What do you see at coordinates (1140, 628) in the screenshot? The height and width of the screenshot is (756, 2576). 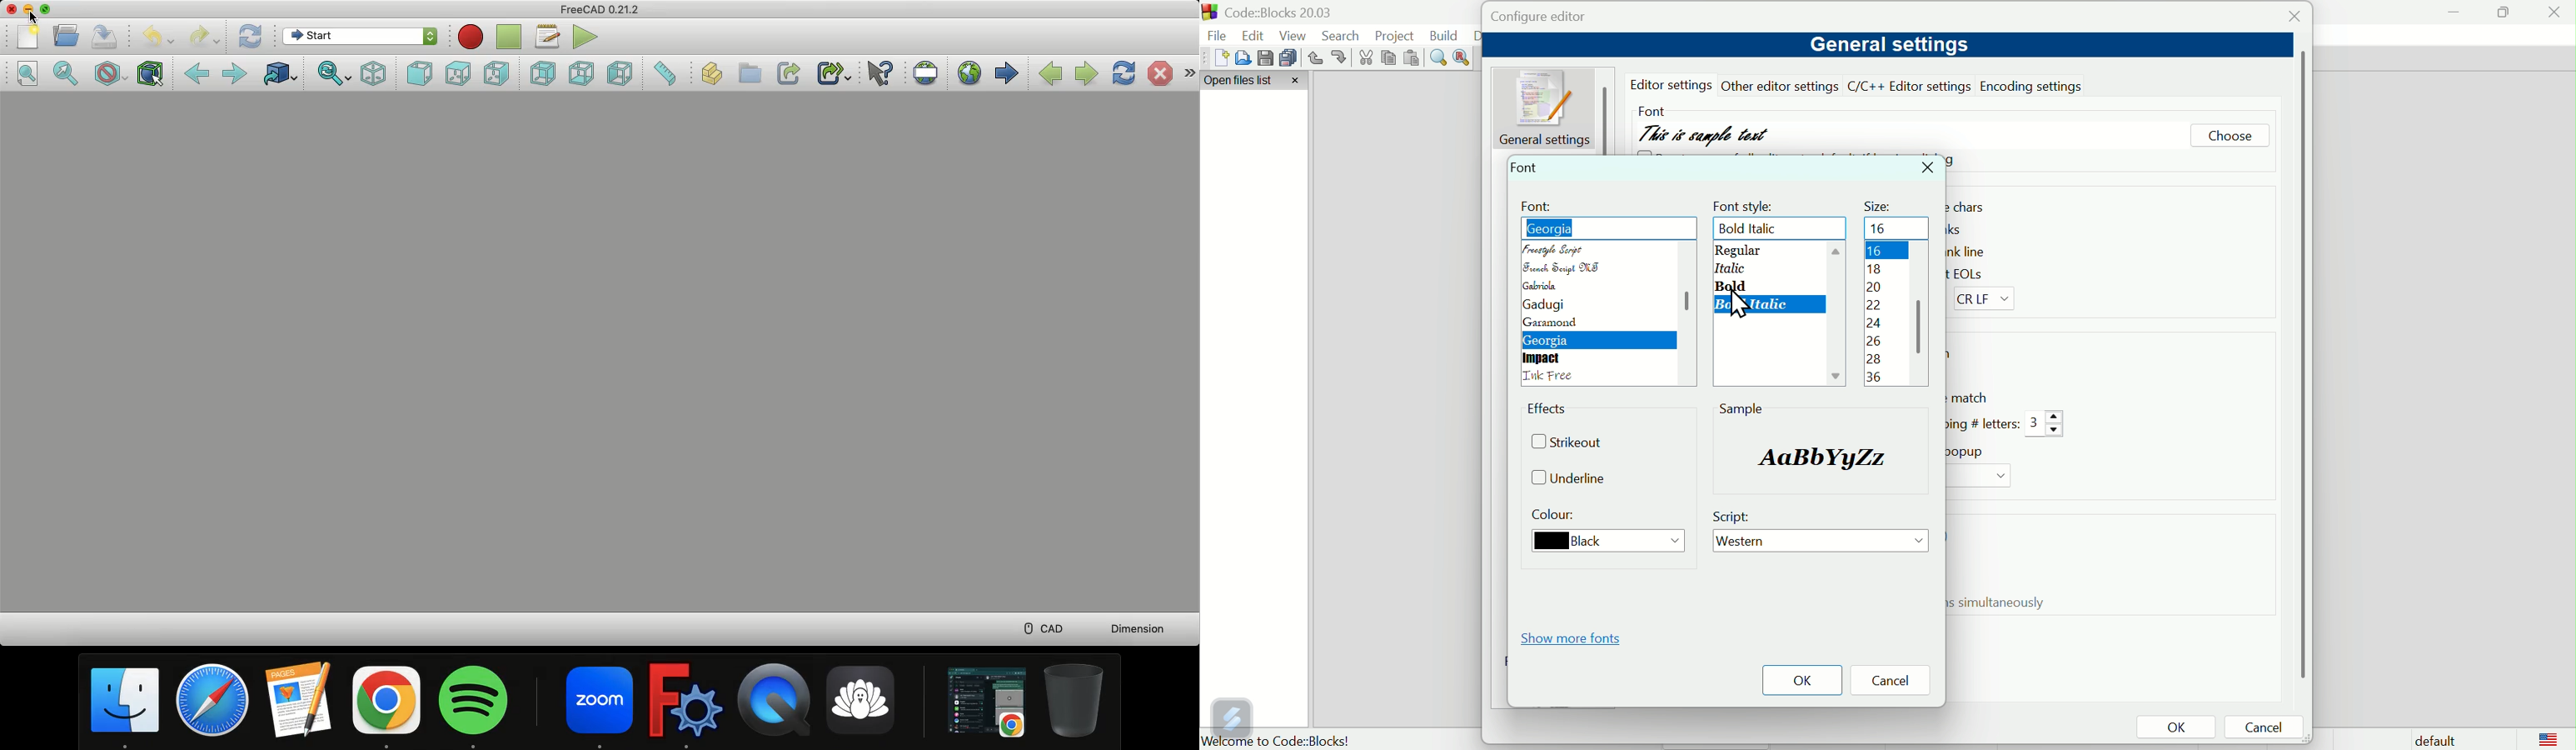 I see `dimension` at bounding box center [1140, 628].